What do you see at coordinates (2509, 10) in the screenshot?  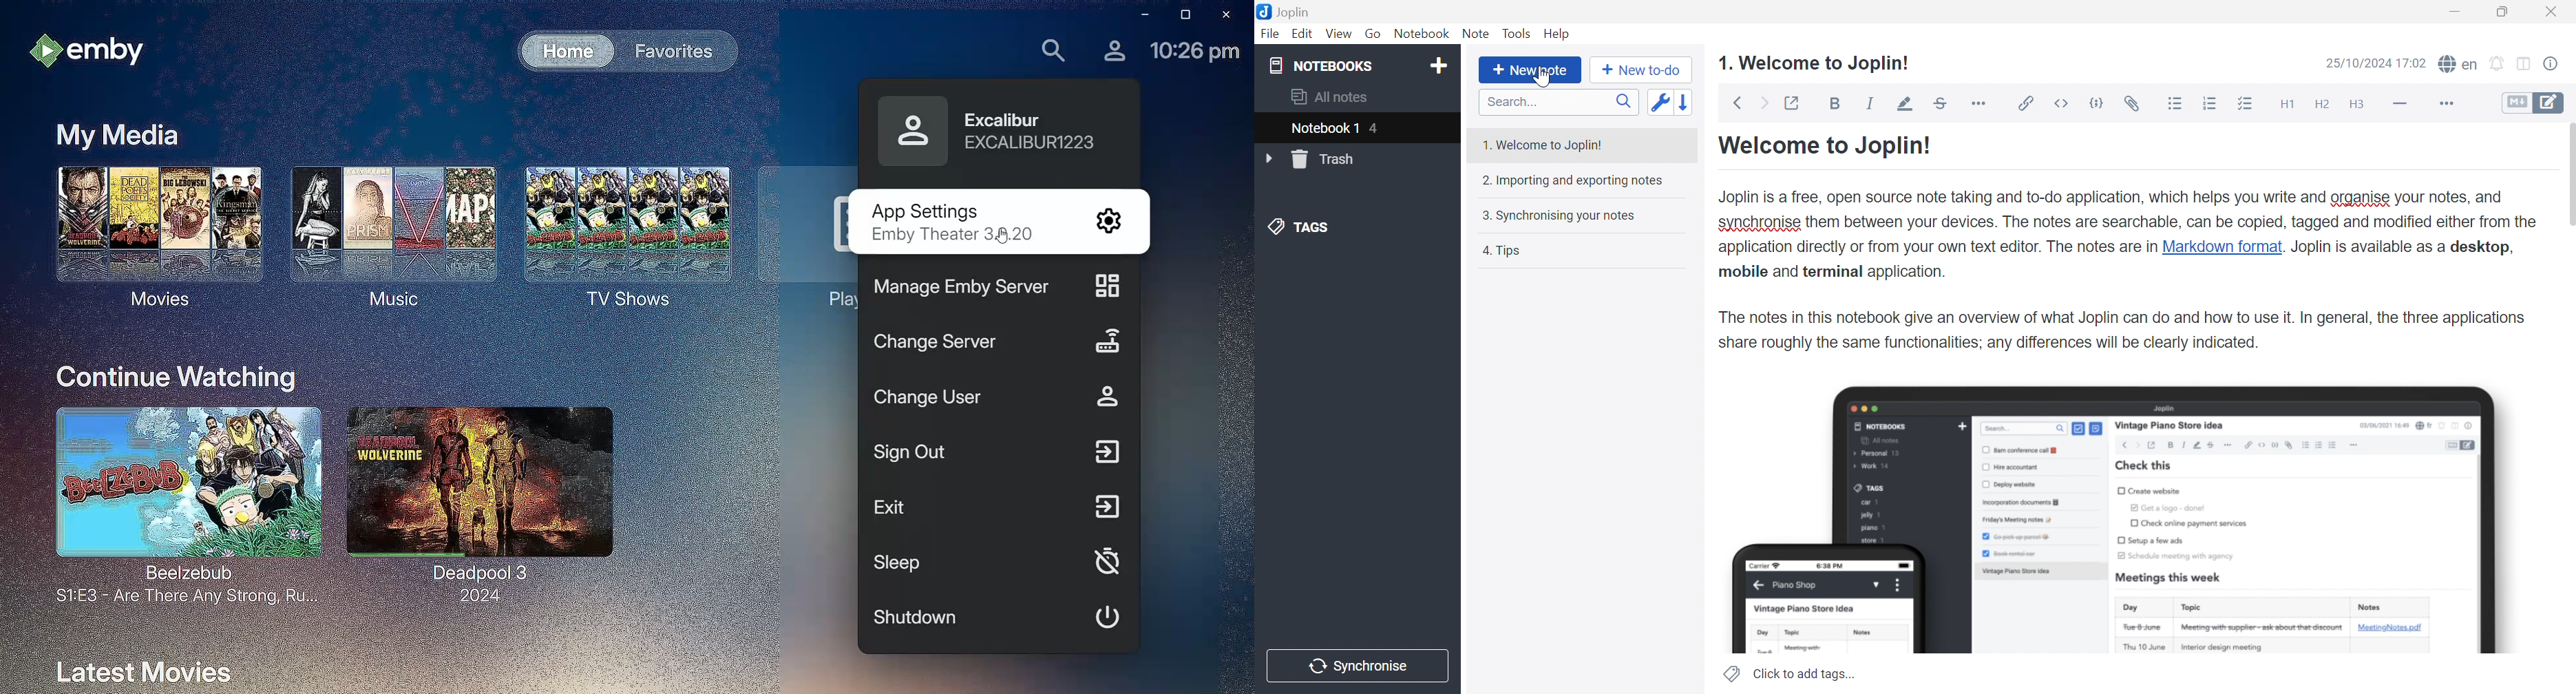 I see `Restore Down` at bounding box center [2509, 10].